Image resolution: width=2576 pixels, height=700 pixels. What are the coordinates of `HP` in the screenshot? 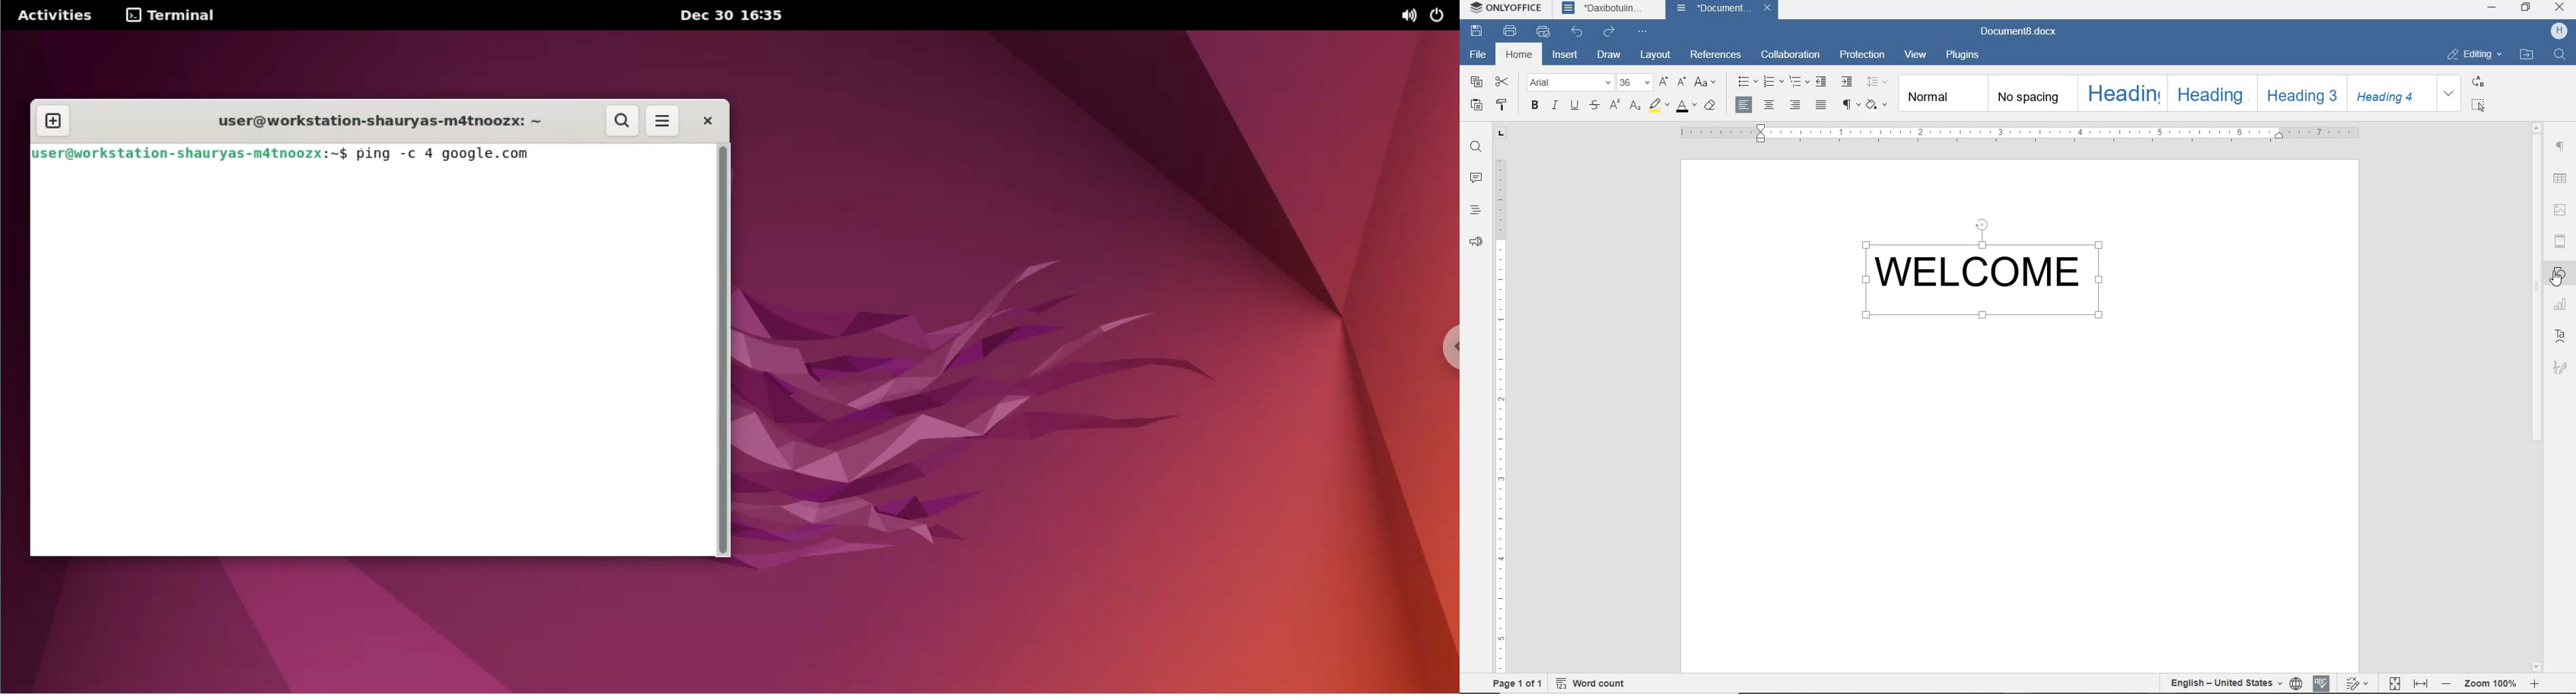 It's located at (2559, 31).